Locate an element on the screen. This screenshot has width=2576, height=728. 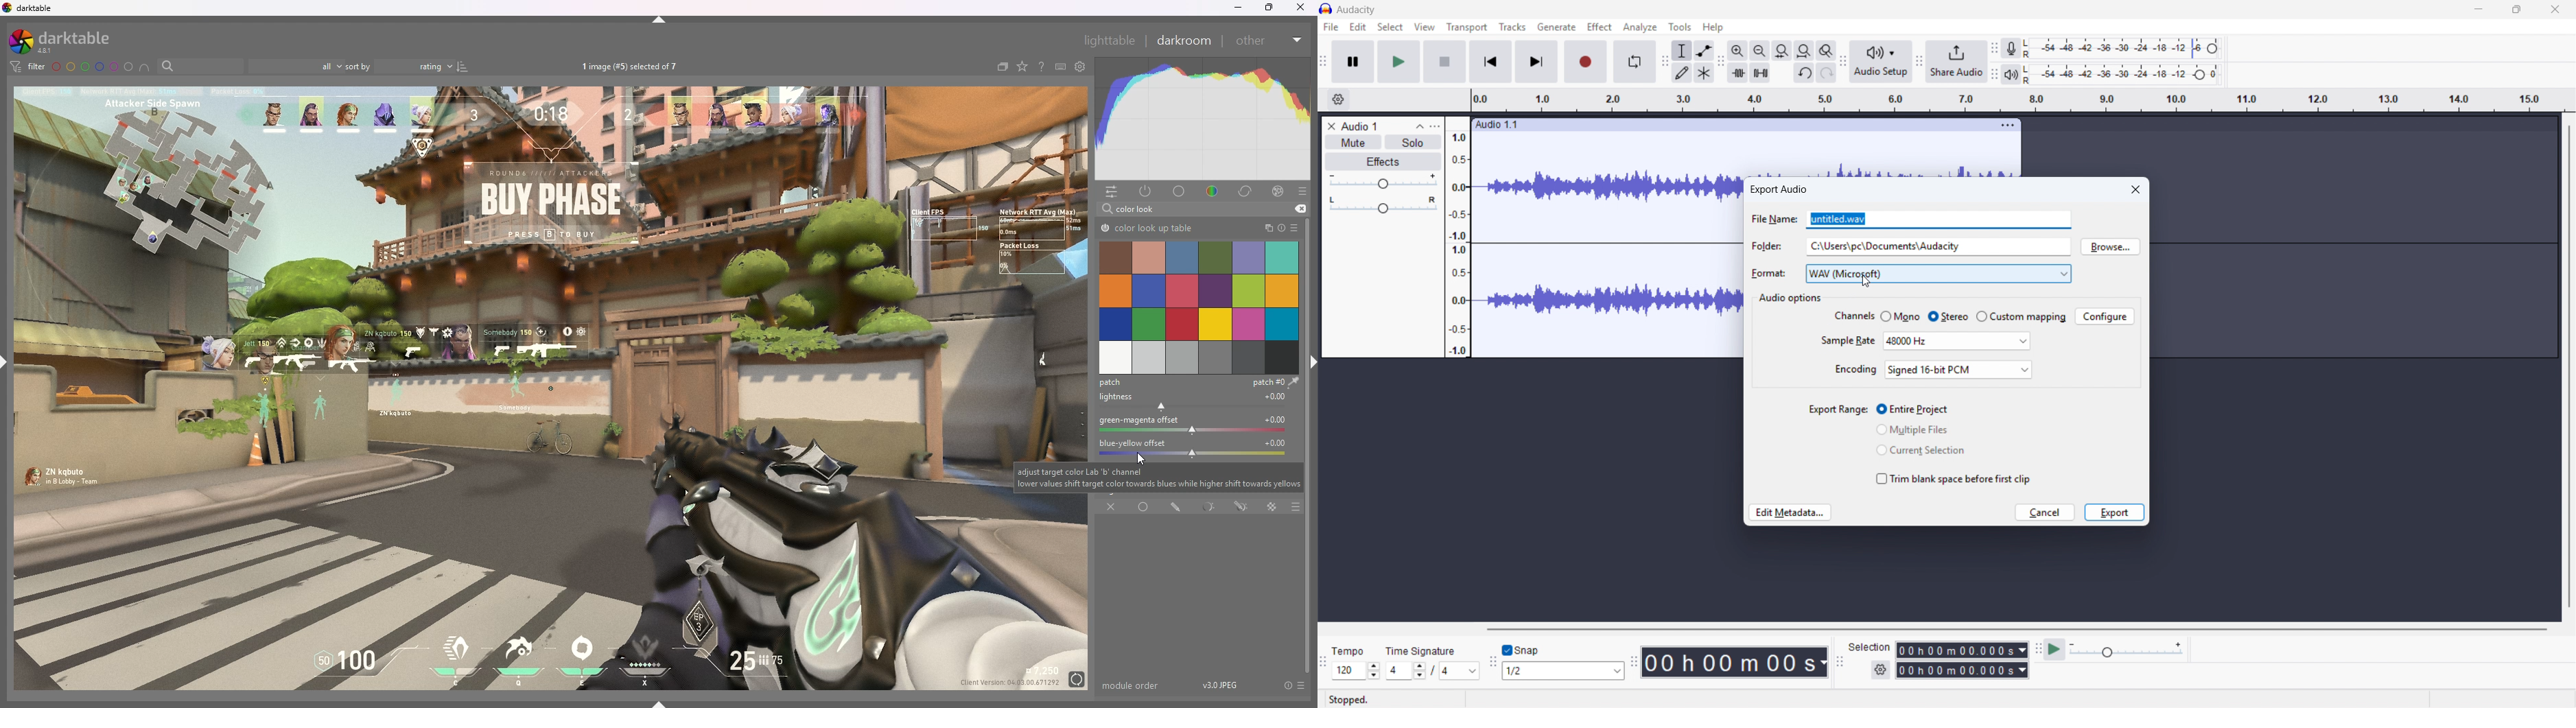
other is located at coordinates (1270, 40).